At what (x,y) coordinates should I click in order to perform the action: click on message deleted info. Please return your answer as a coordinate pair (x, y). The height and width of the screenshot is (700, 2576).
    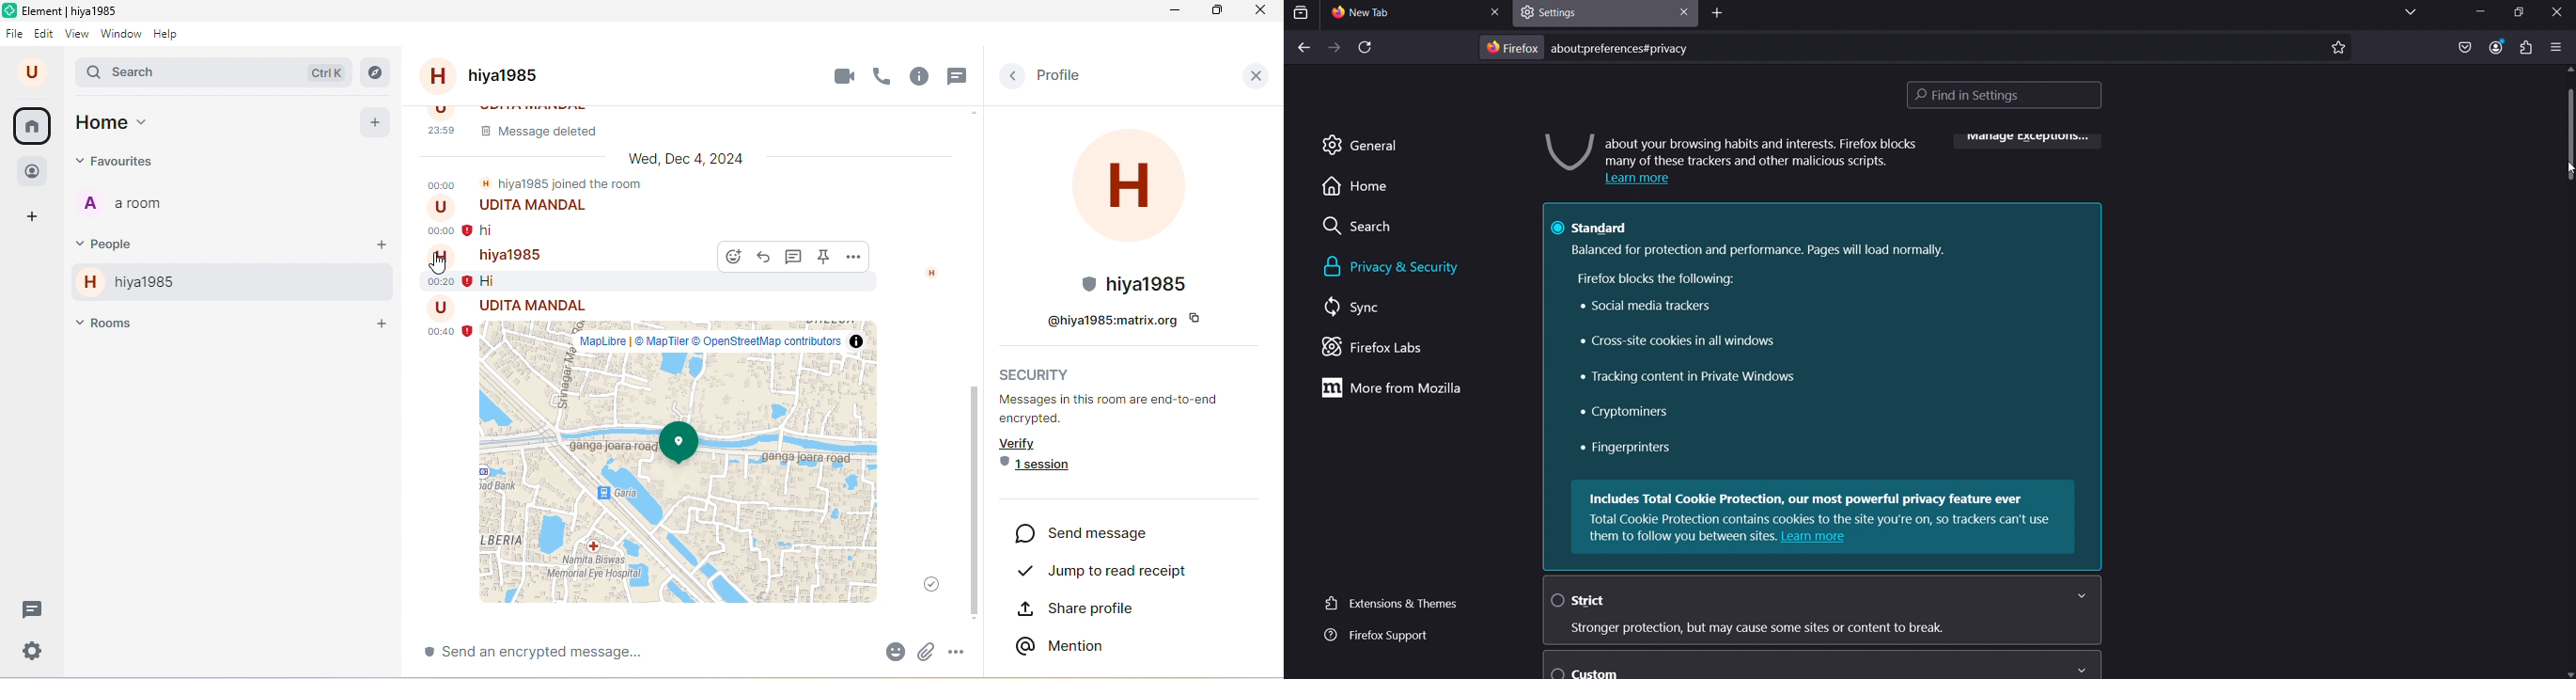
    Looking at the image, I should click on (699, 124).